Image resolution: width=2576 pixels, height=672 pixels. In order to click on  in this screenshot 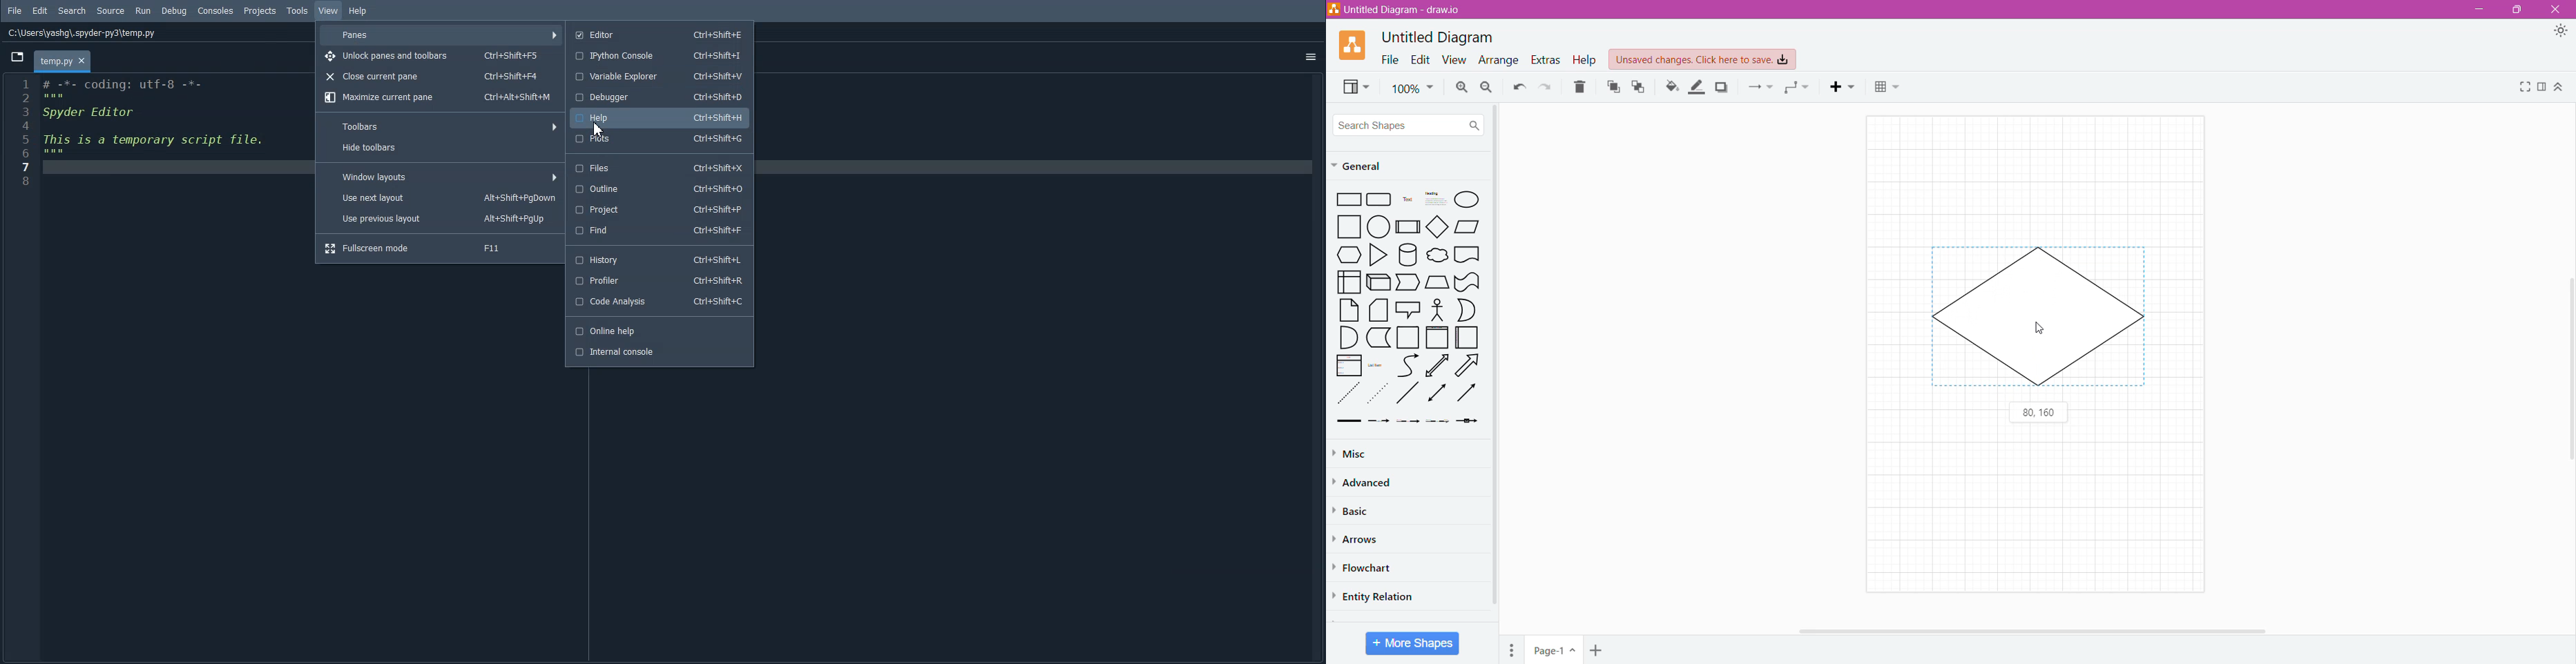, I will do `click(1514, 648)`.